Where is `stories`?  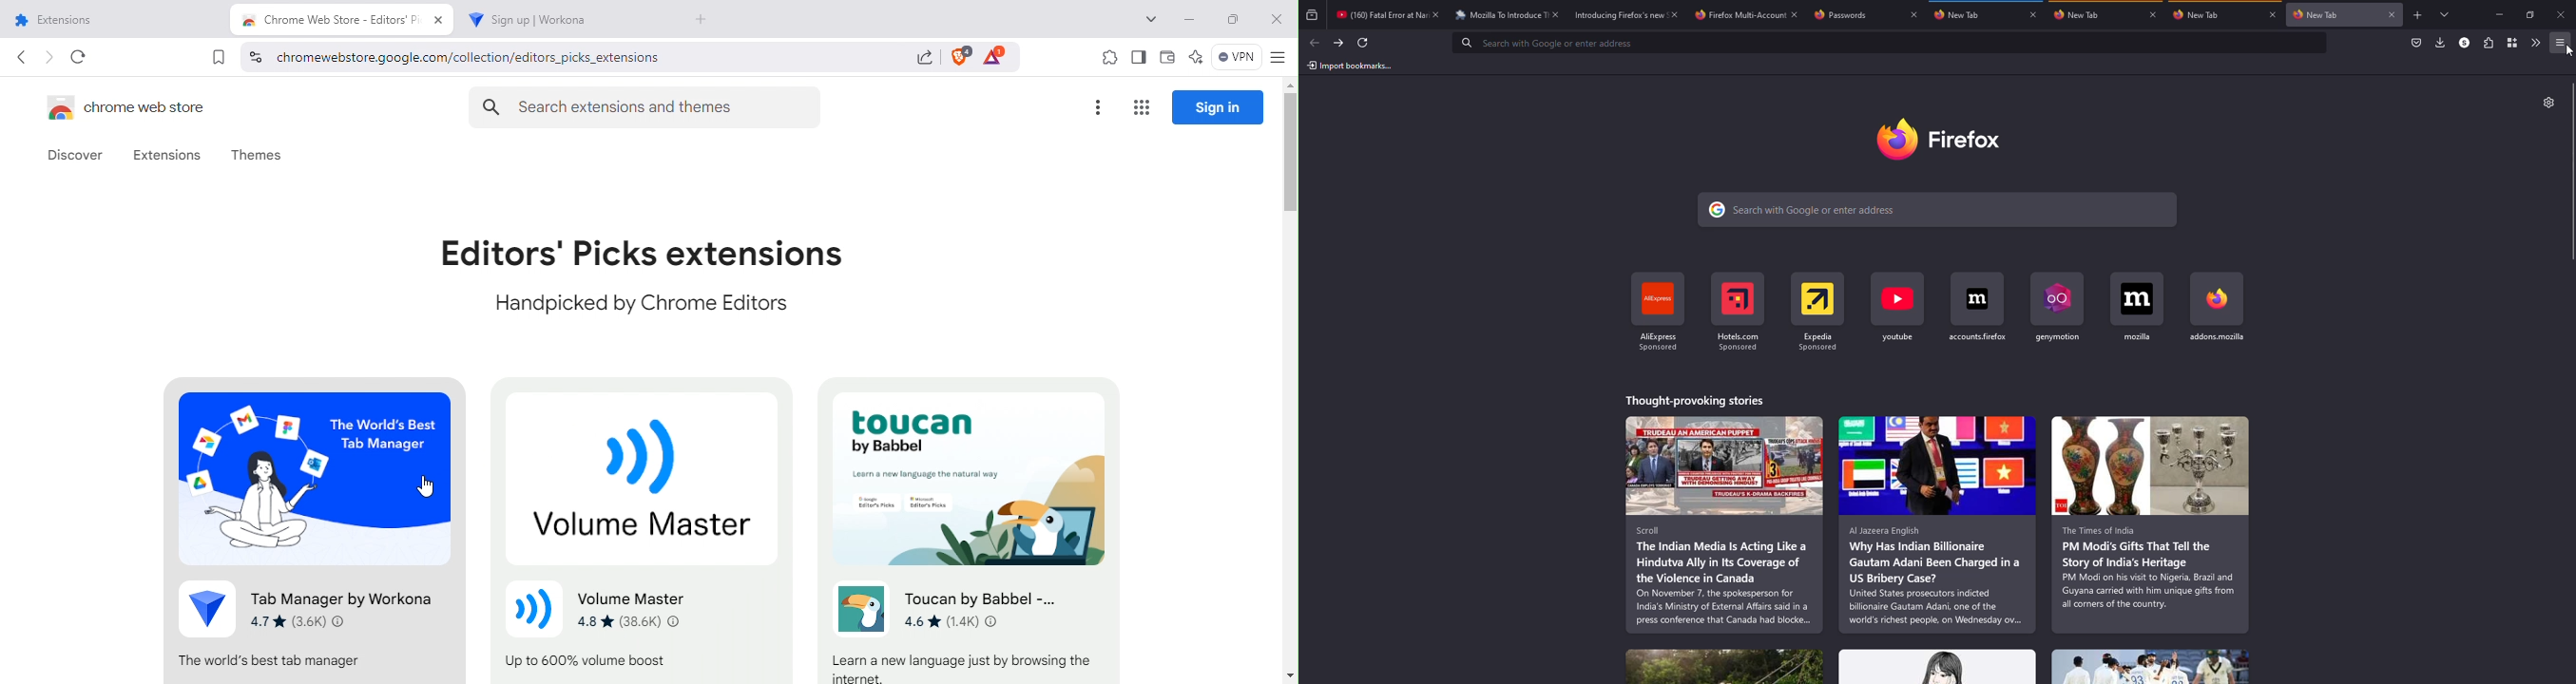
stories is located at coordinates (2151, 667).